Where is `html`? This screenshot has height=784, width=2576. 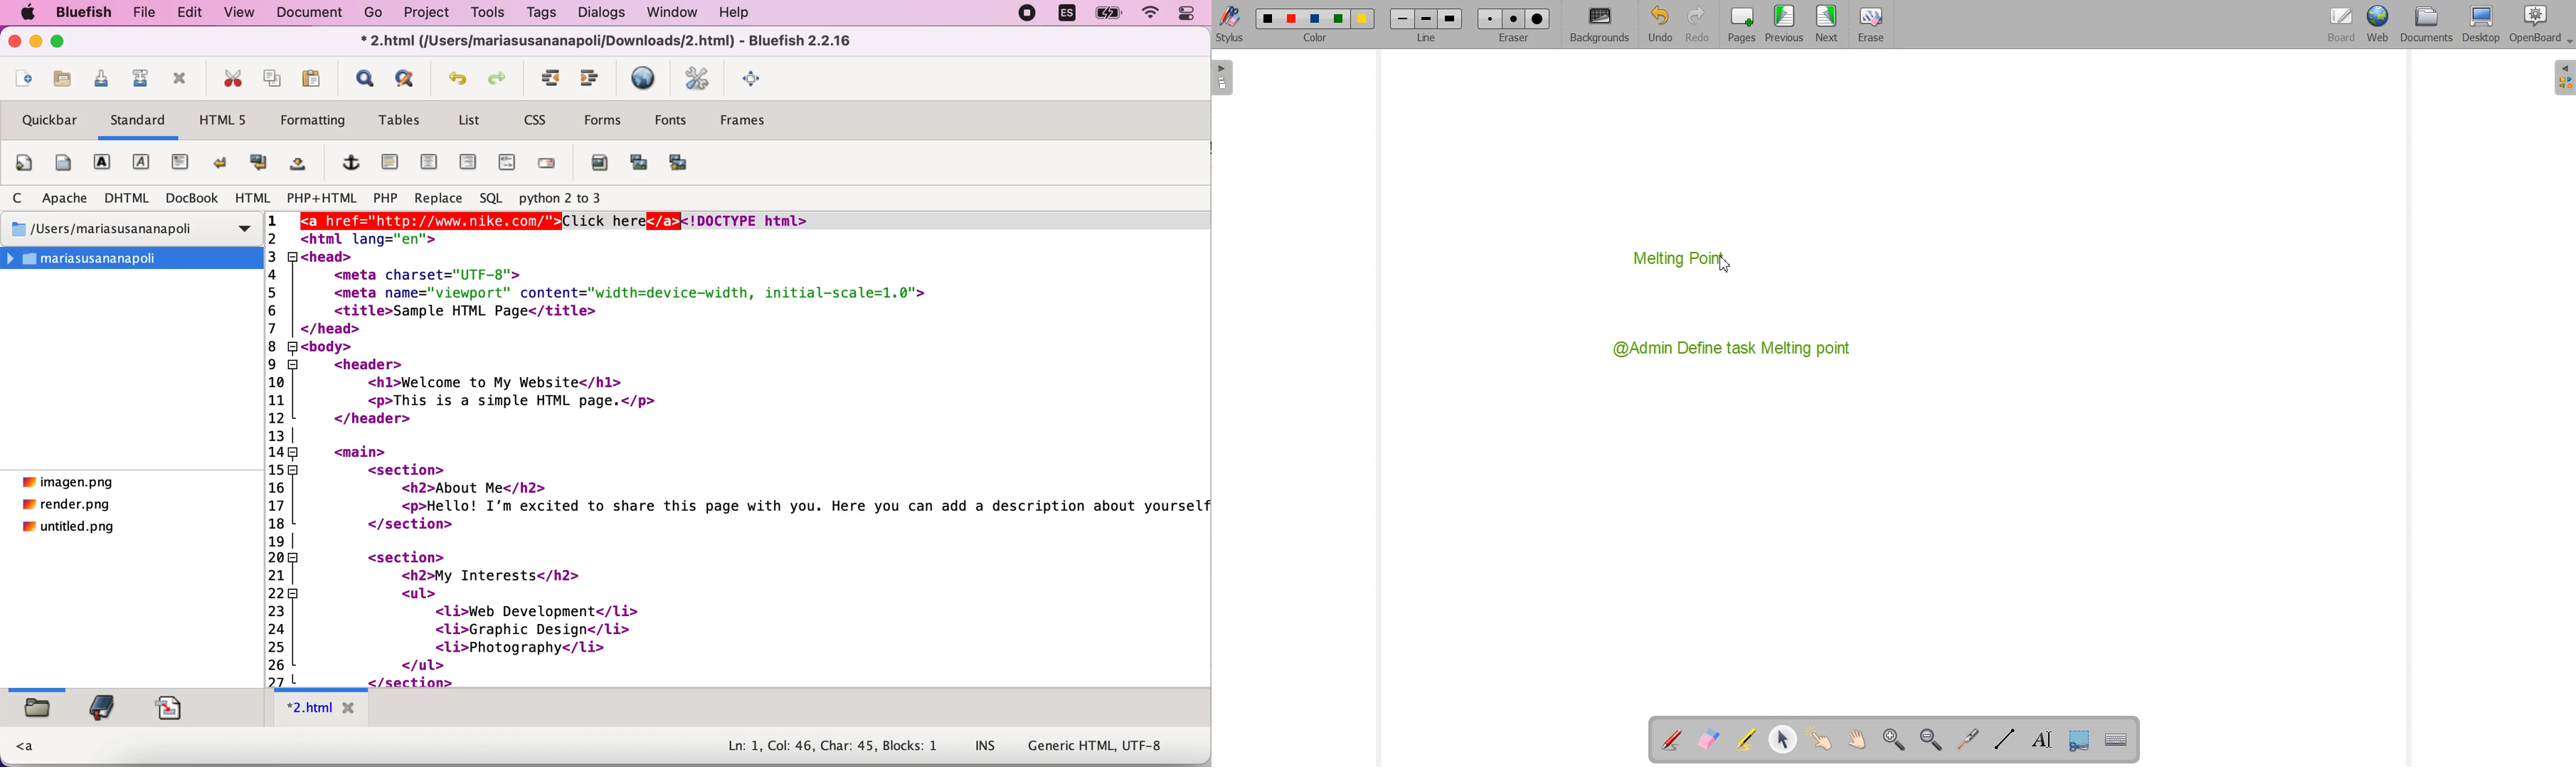 html is located at coordinates (251, 197).